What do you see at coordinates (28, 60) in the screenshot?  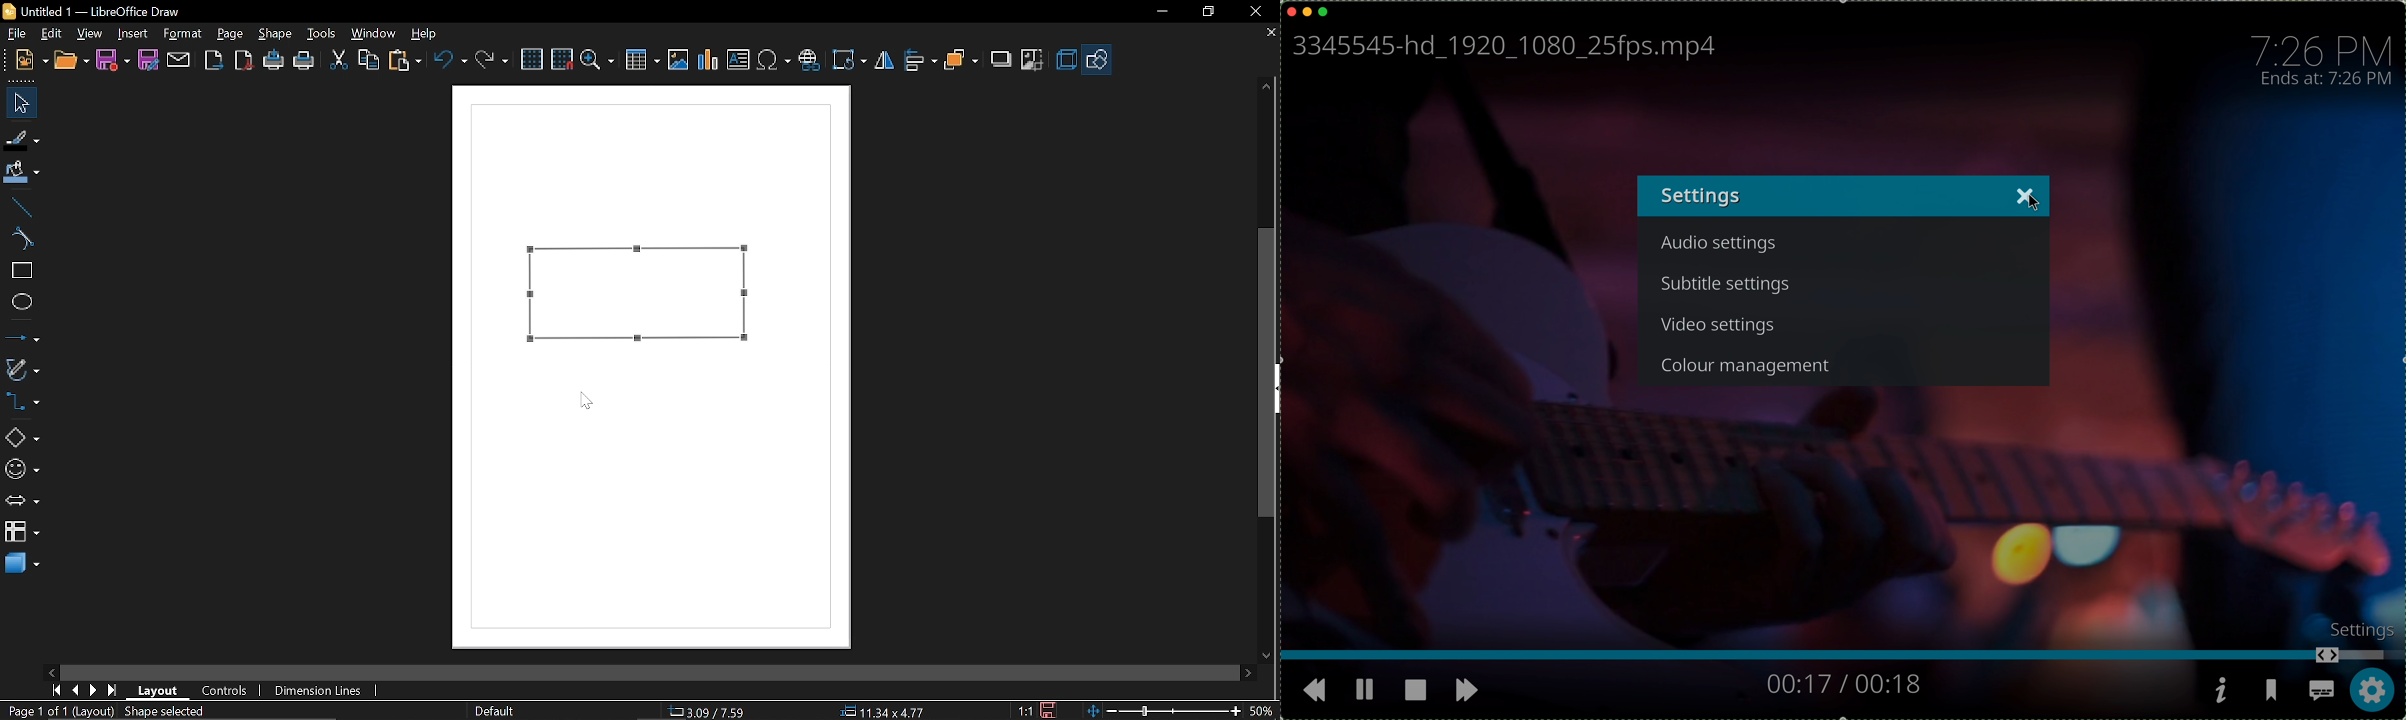 I see `new` at bounding box center [28, 60].